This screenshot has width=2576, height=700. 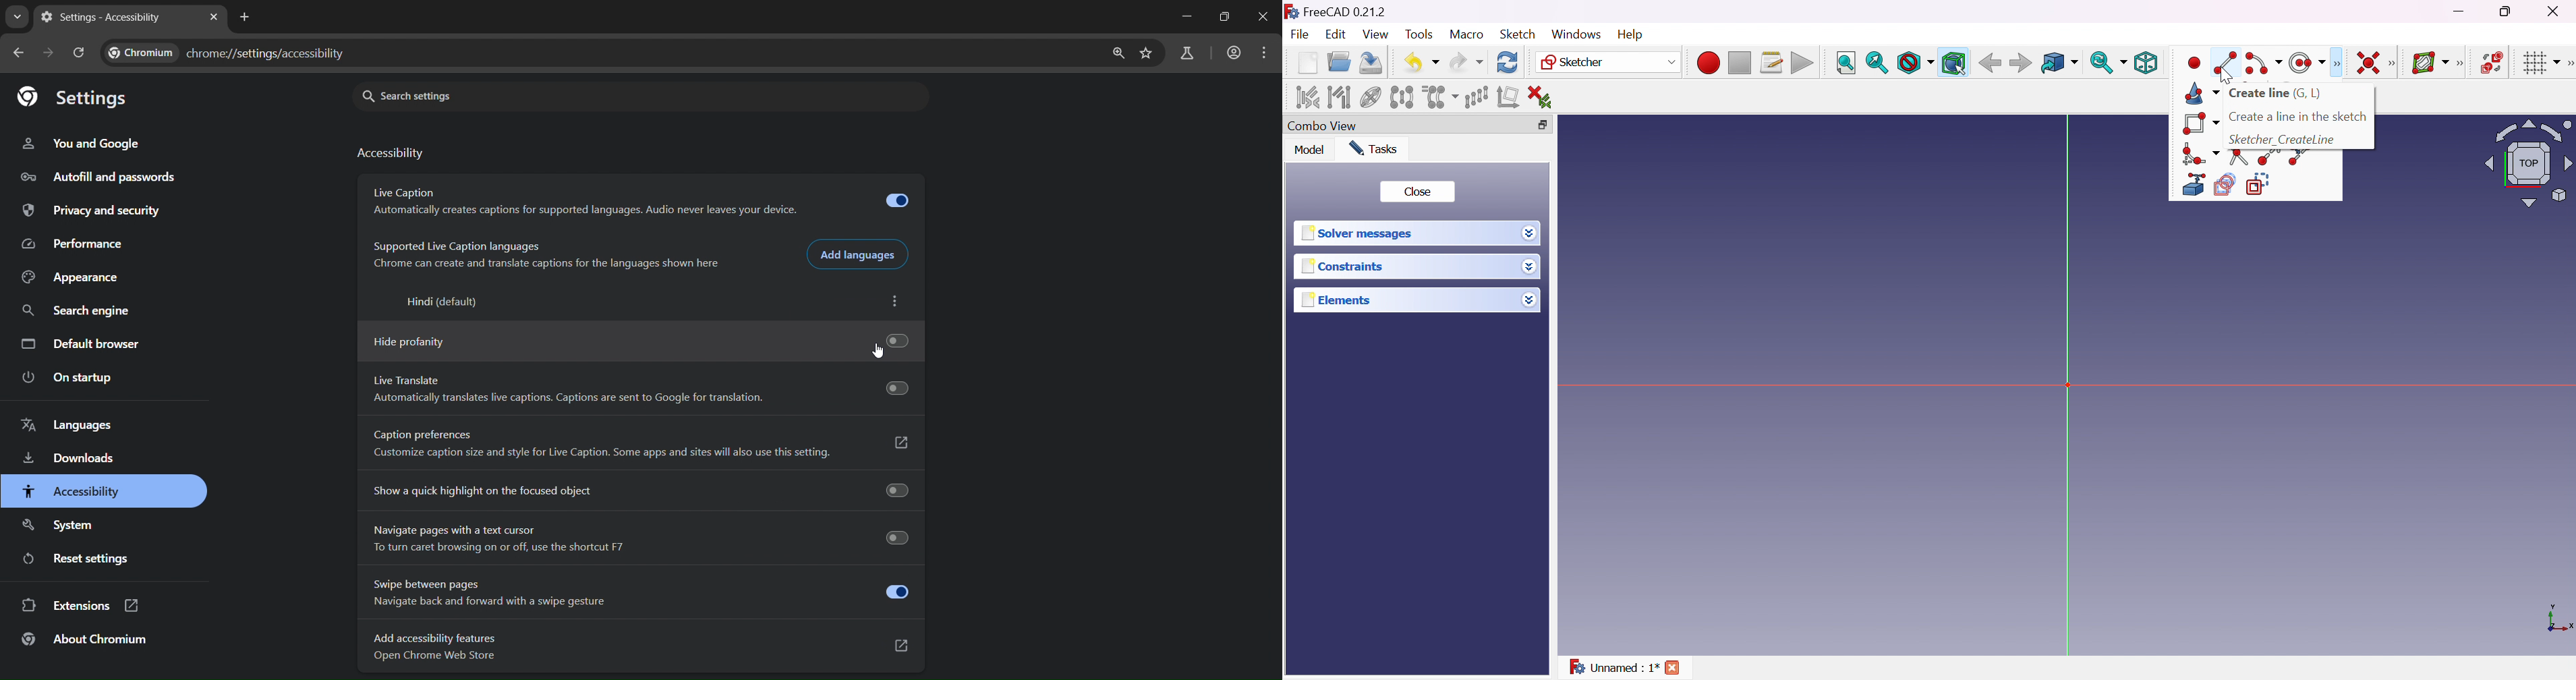 I want to click on Remove axes alignment, so click(x=1508, y=98).